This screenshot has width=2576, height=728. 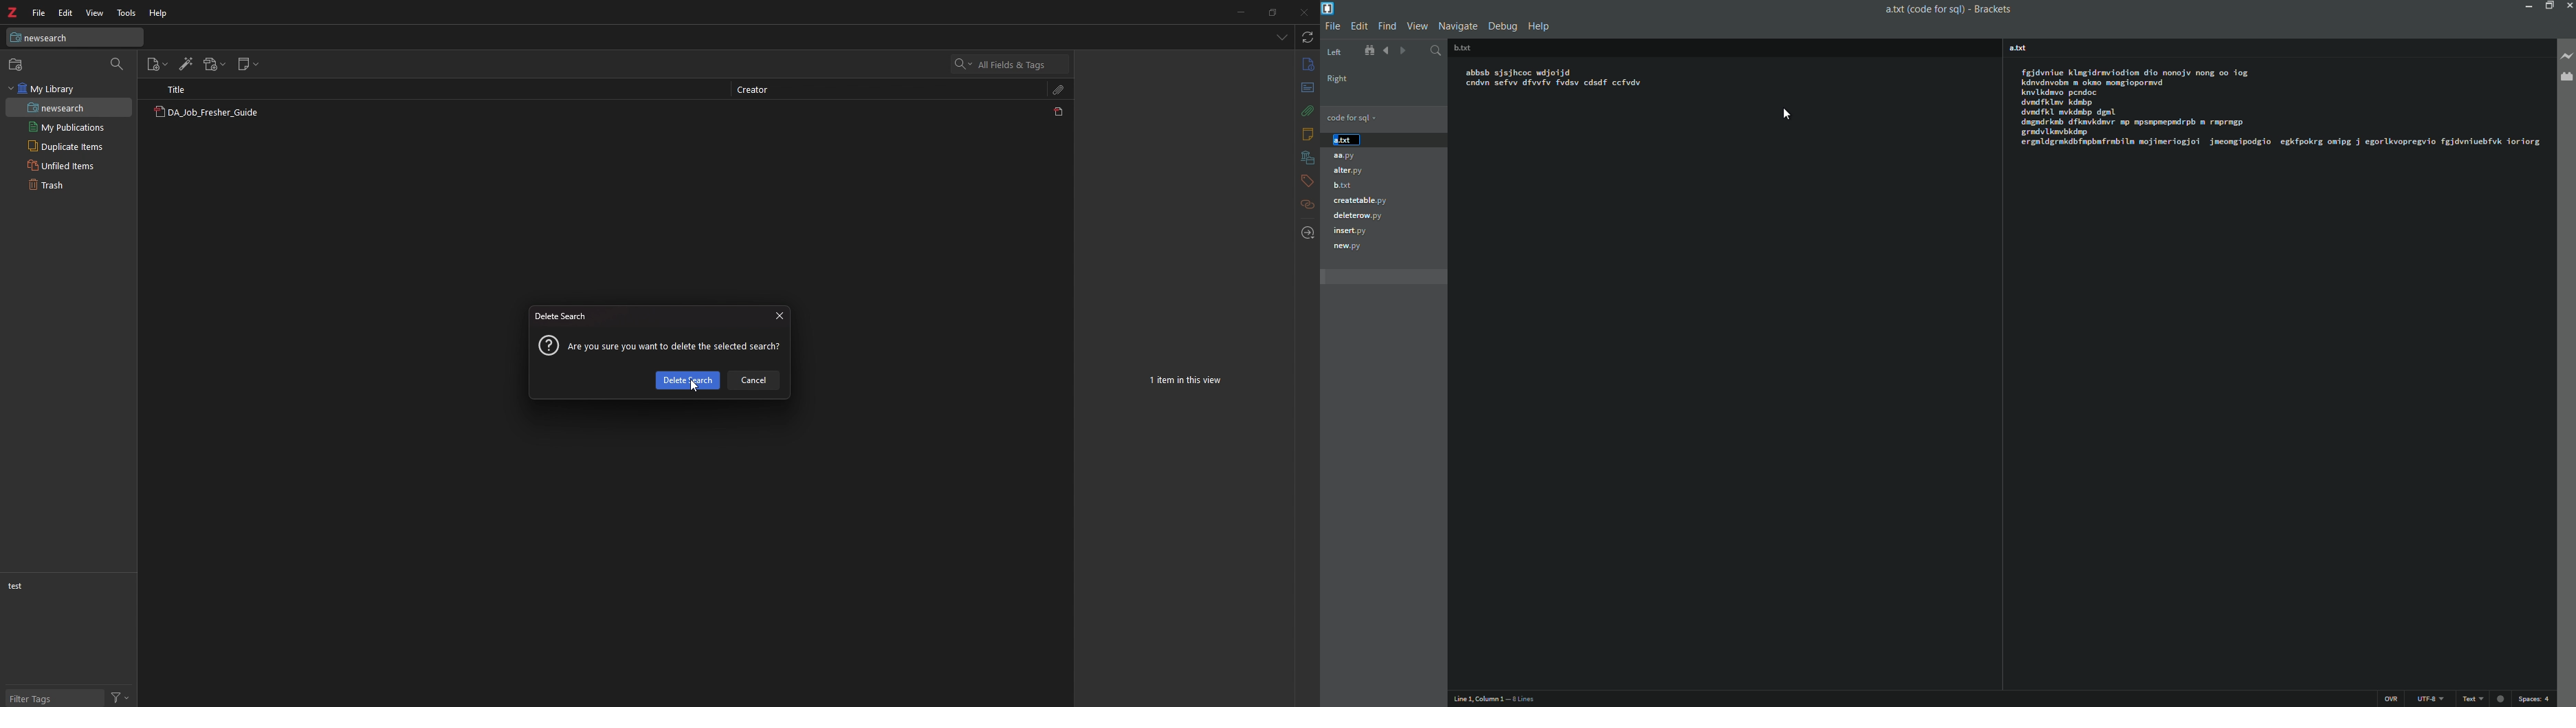 I want to click on dvmdfklmv kdmbp, so click(x=2055, y=101).